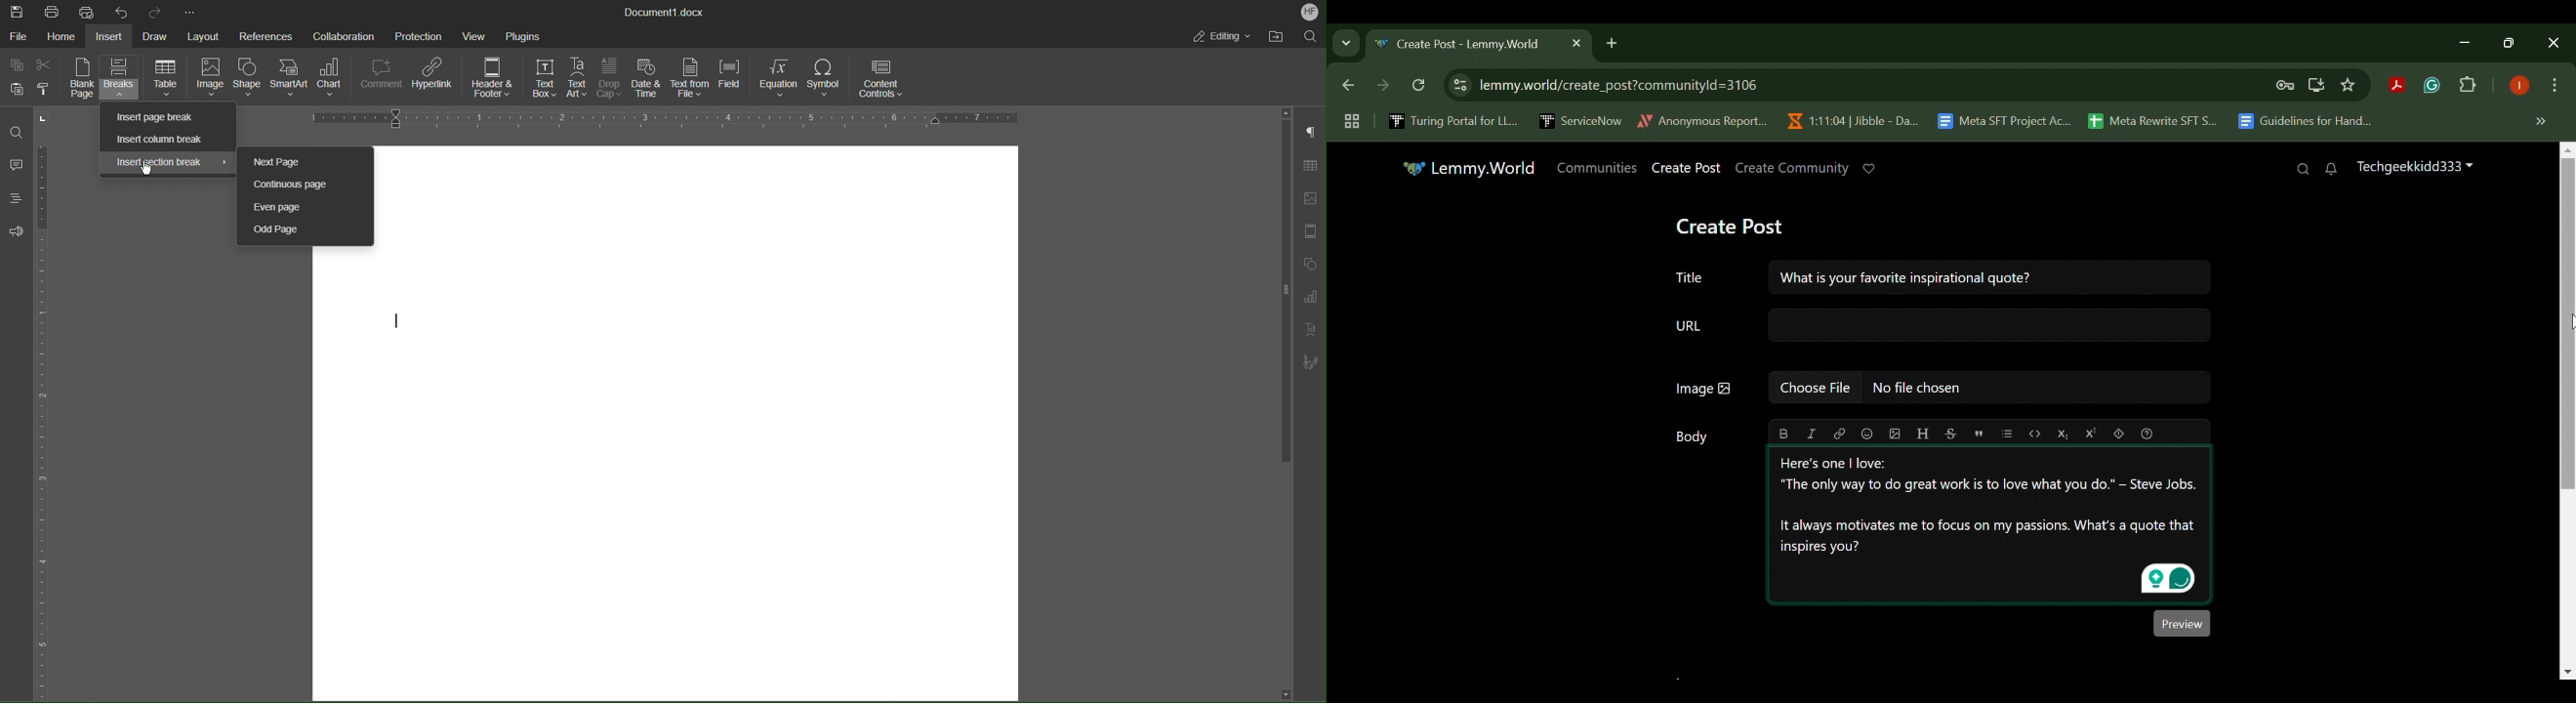  I want to click on Close Tab, so click(1574, 43).